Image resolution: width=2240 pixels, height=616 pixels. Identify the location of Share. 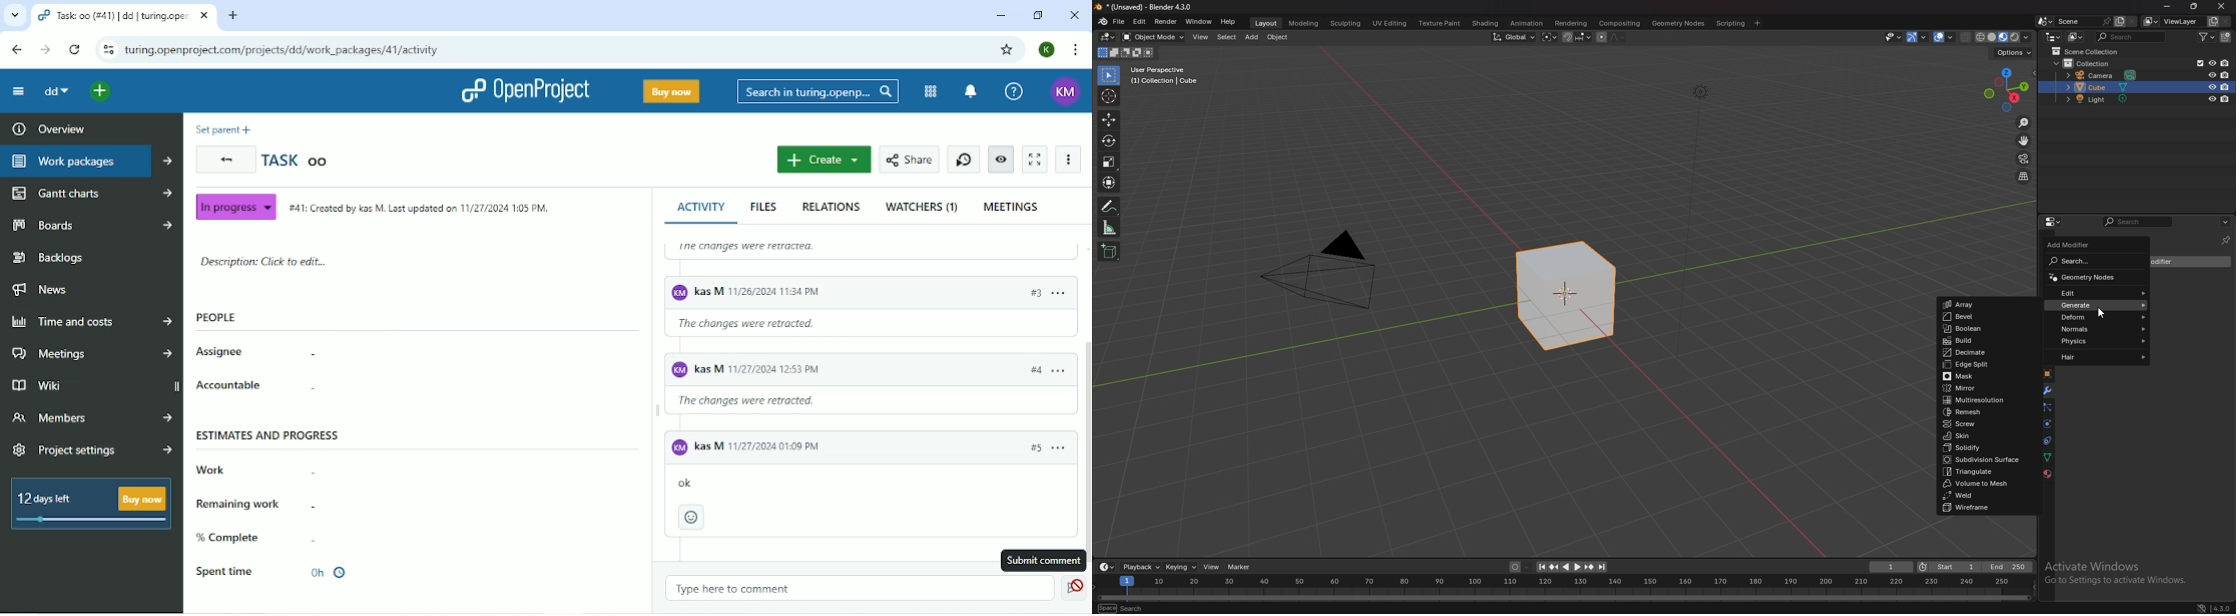
(910, 159).